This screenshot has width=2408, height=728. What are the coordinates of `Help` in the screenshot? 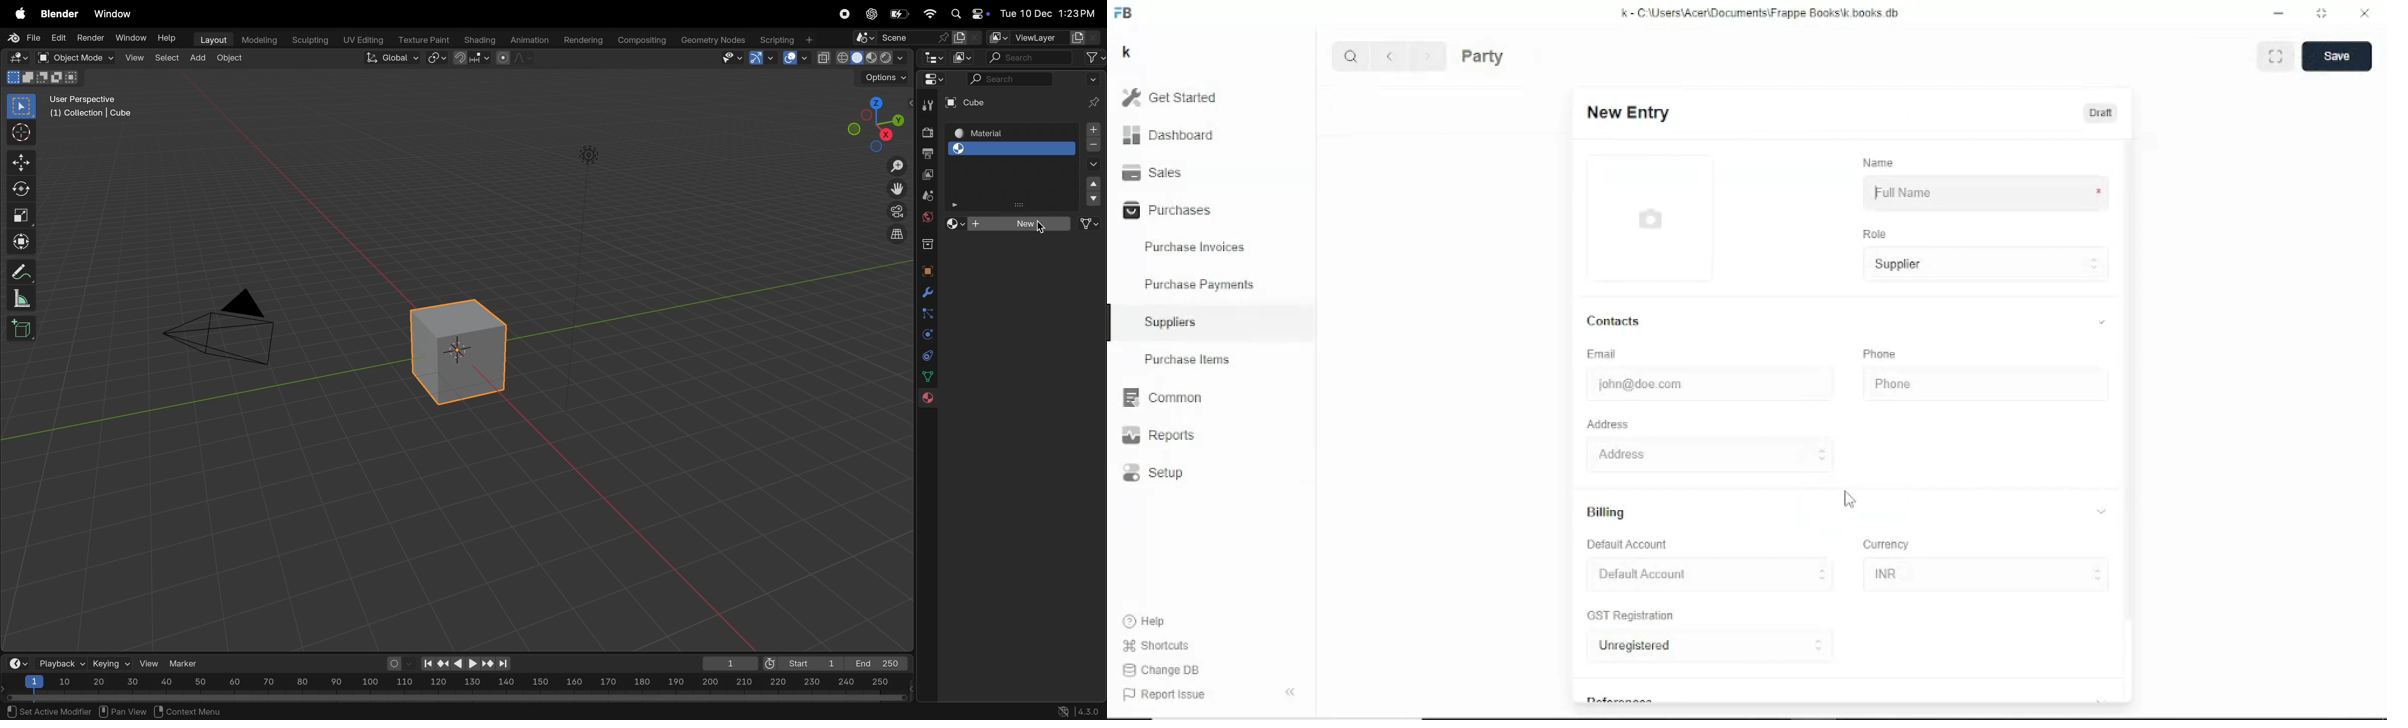 It's located at (1146, 620).